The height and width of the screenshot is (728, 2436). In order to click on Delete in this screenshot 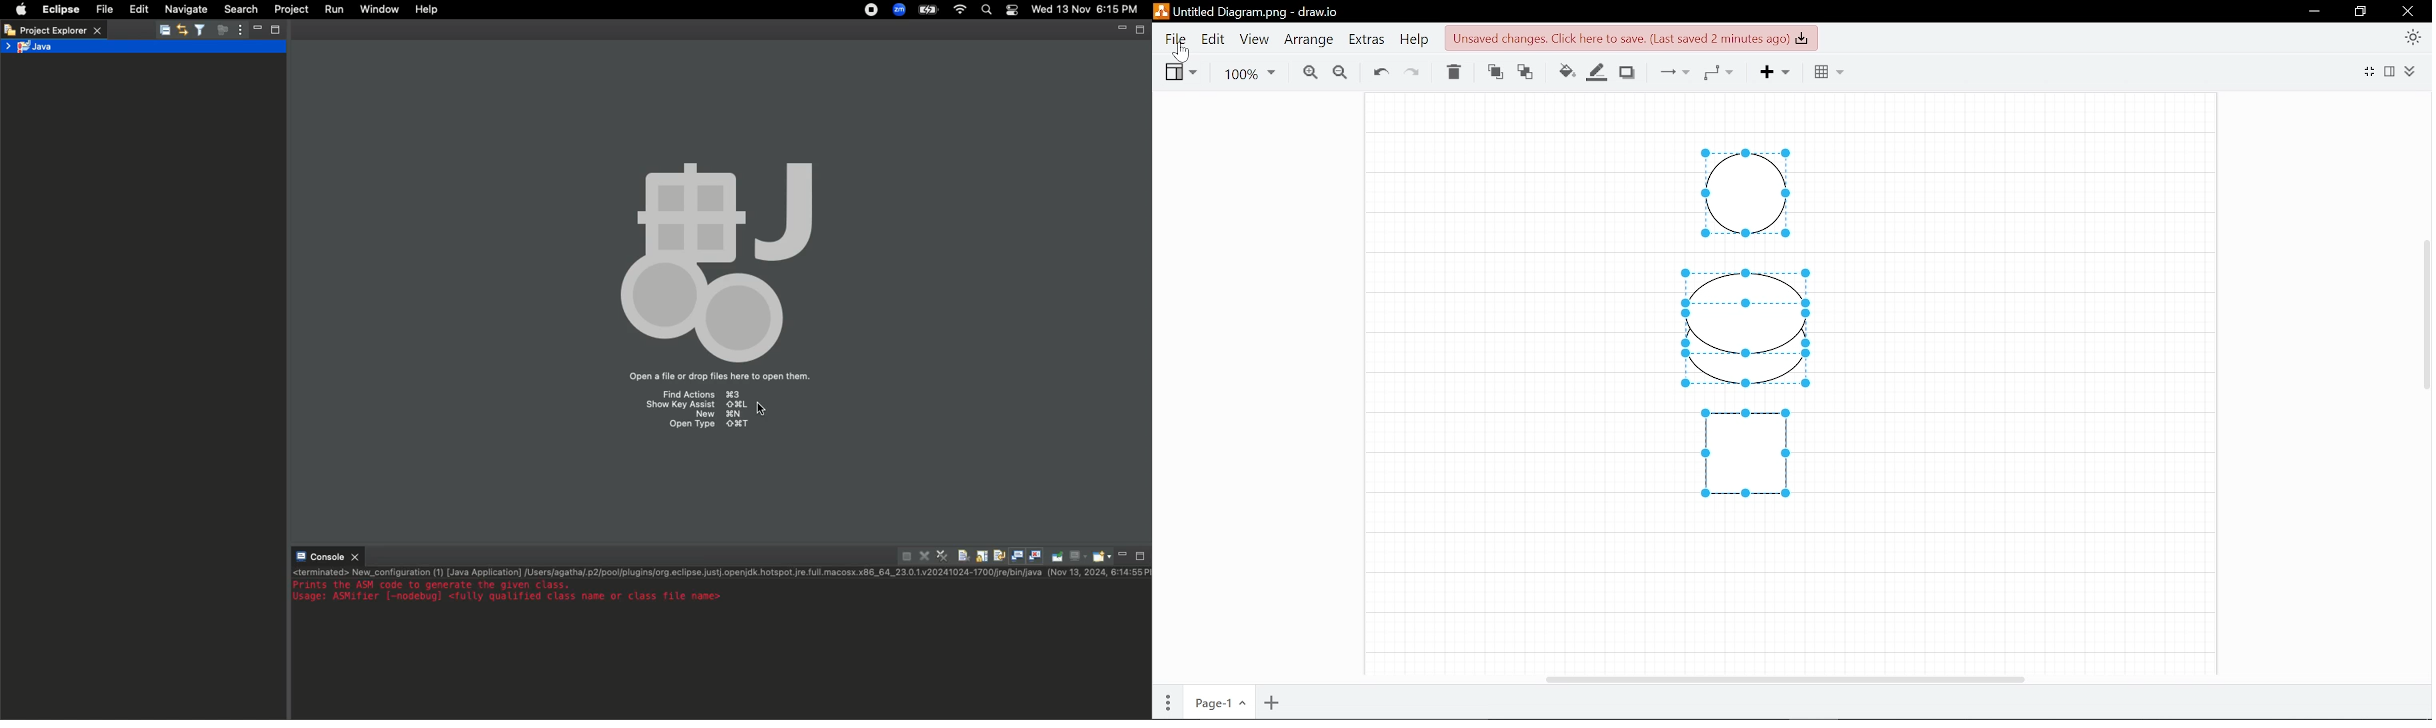, I will do `click(1452, 73)`.